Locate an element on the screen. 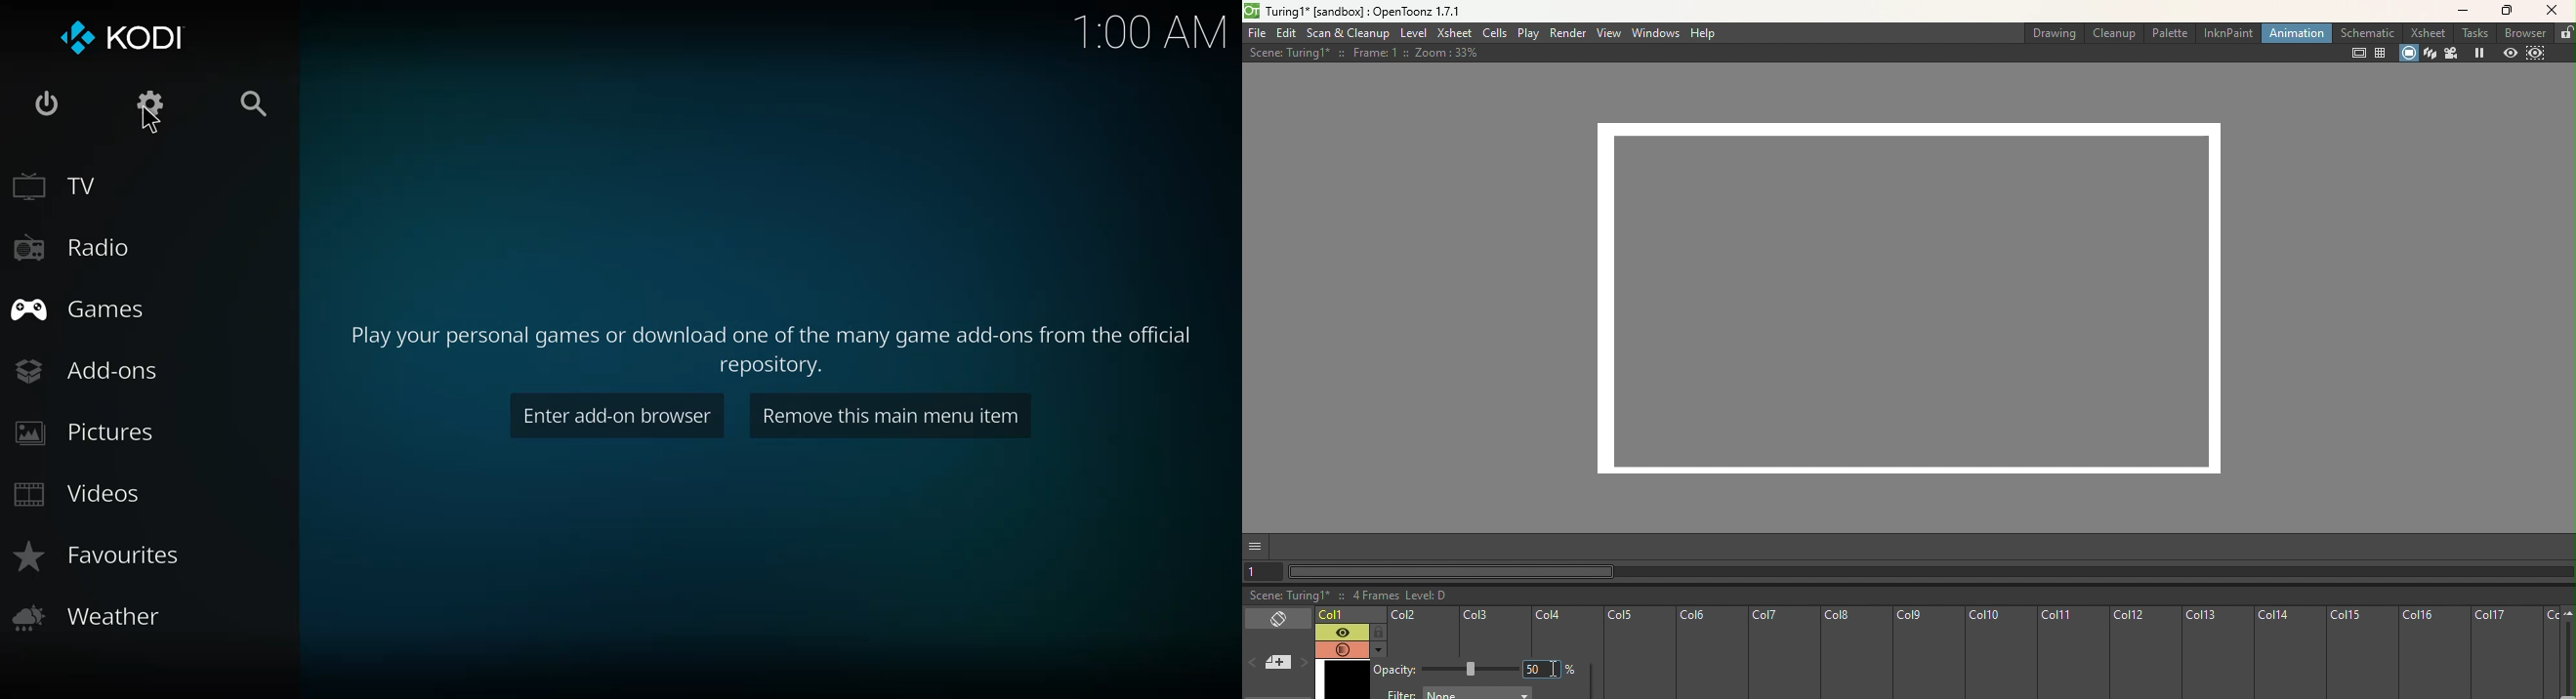 The width and height of the screenshot is (2576, 700). videos is located at coordinates (79, 494).